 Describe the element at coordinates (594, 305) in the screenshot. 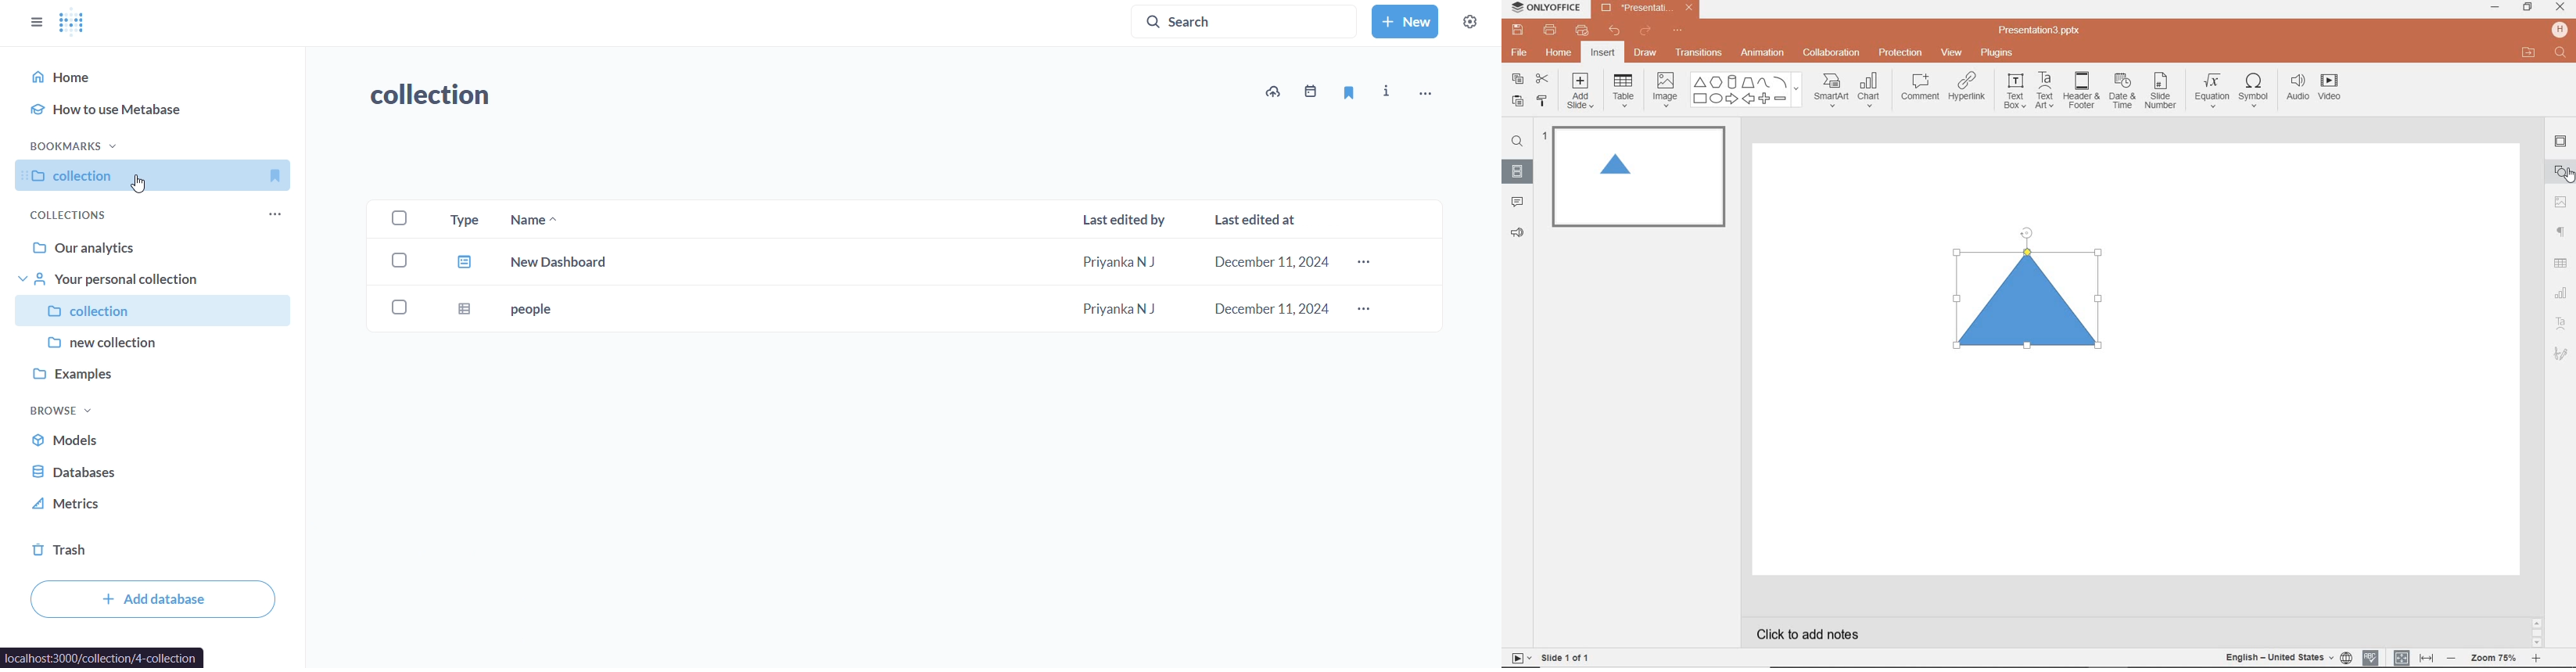

I see `people` at that location.